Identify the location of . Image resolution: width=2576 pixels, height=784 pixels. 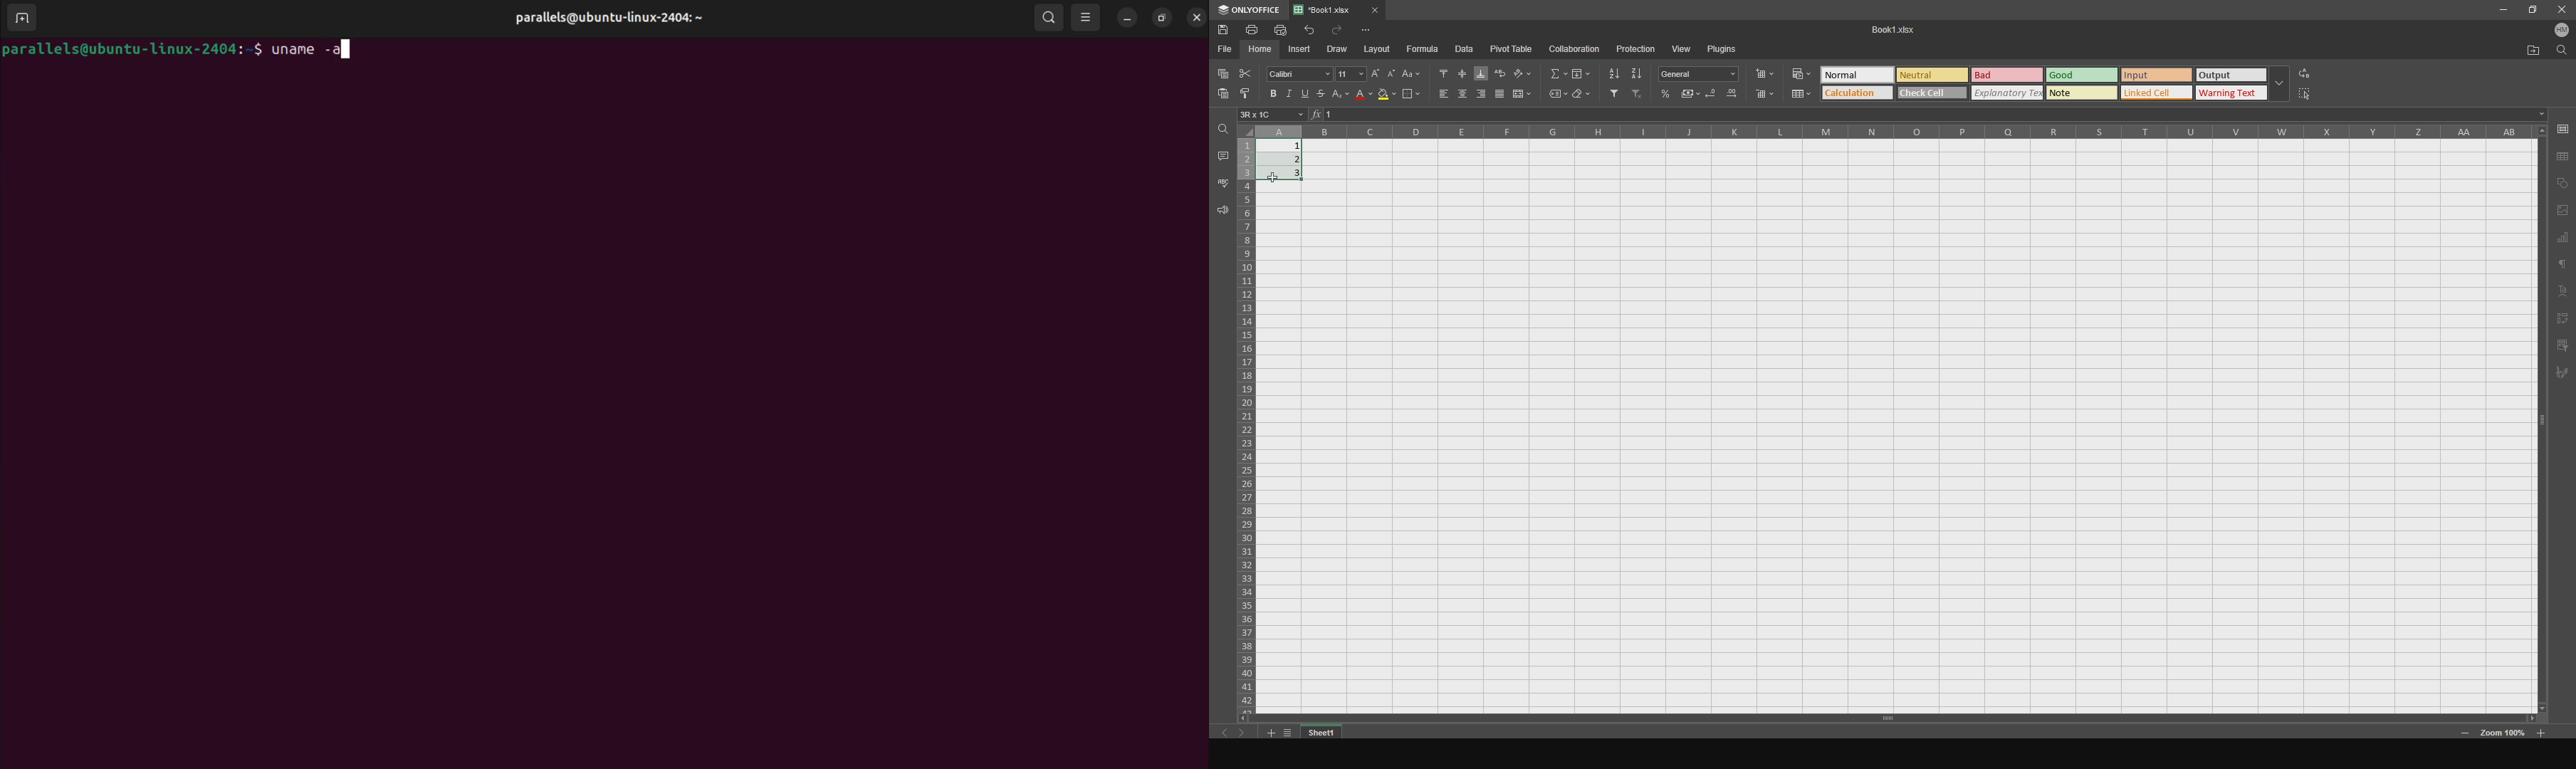
(1692, 93).